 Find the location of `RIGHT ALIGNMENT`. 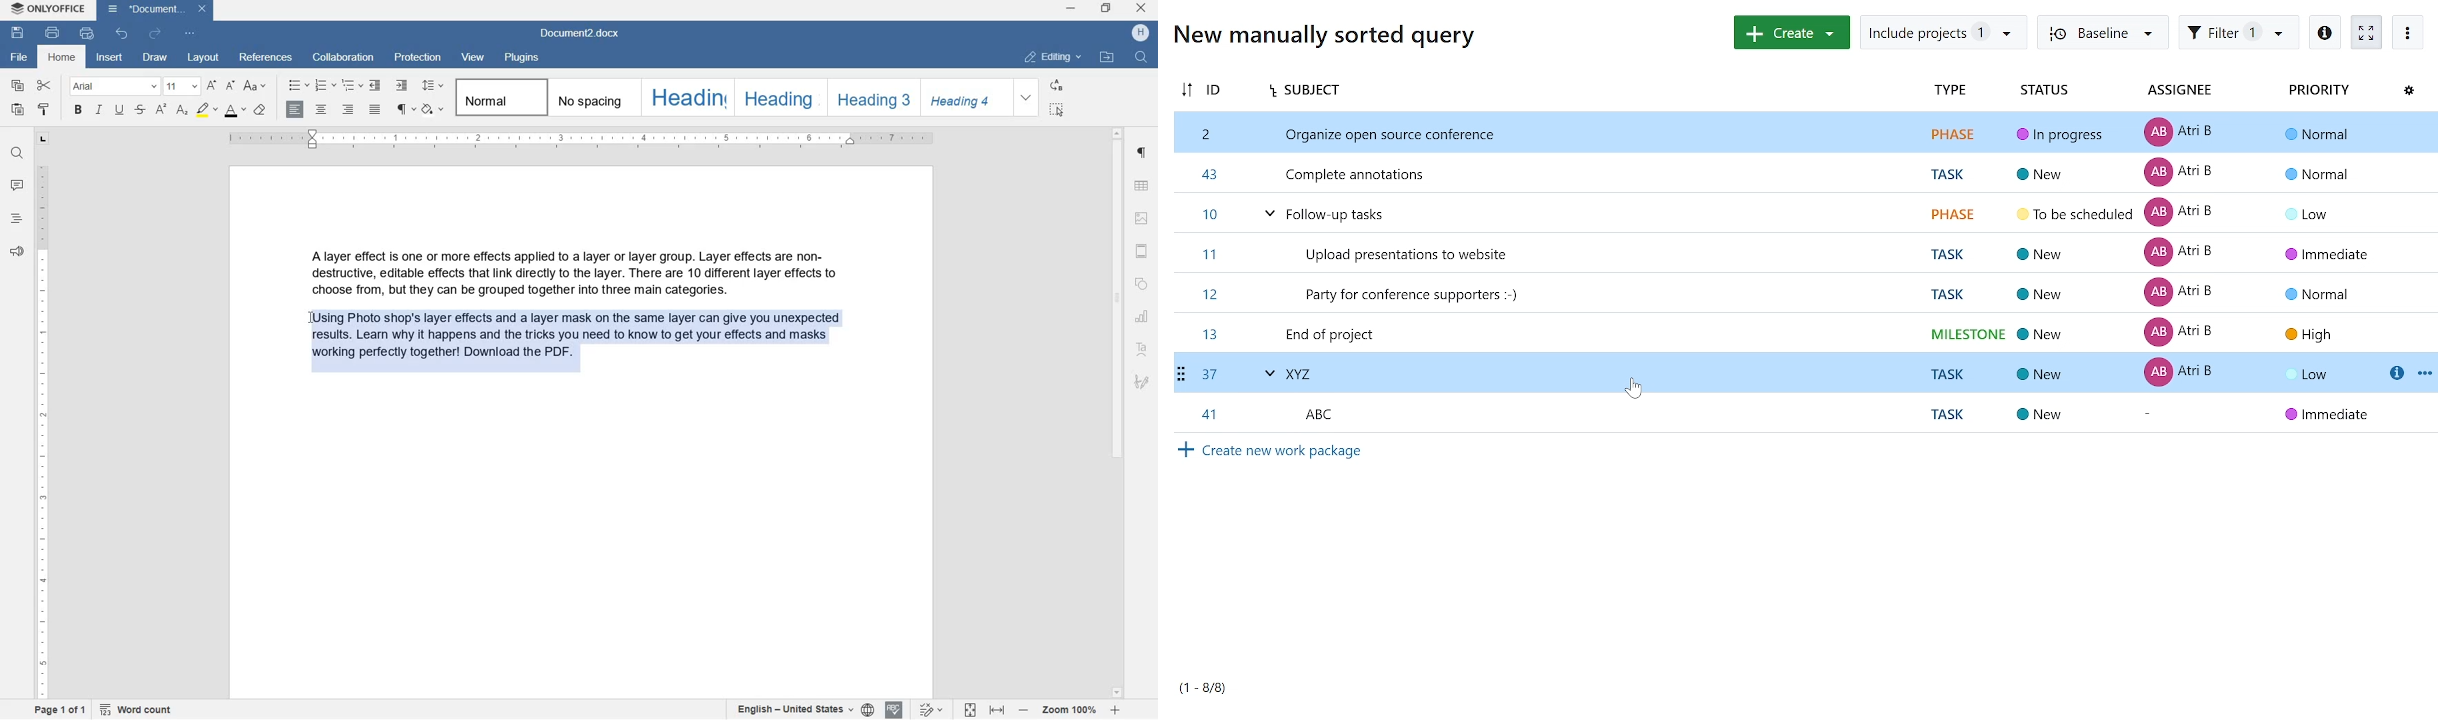

RIGHT ALIGNMENT is located at coordinates (348, 110).